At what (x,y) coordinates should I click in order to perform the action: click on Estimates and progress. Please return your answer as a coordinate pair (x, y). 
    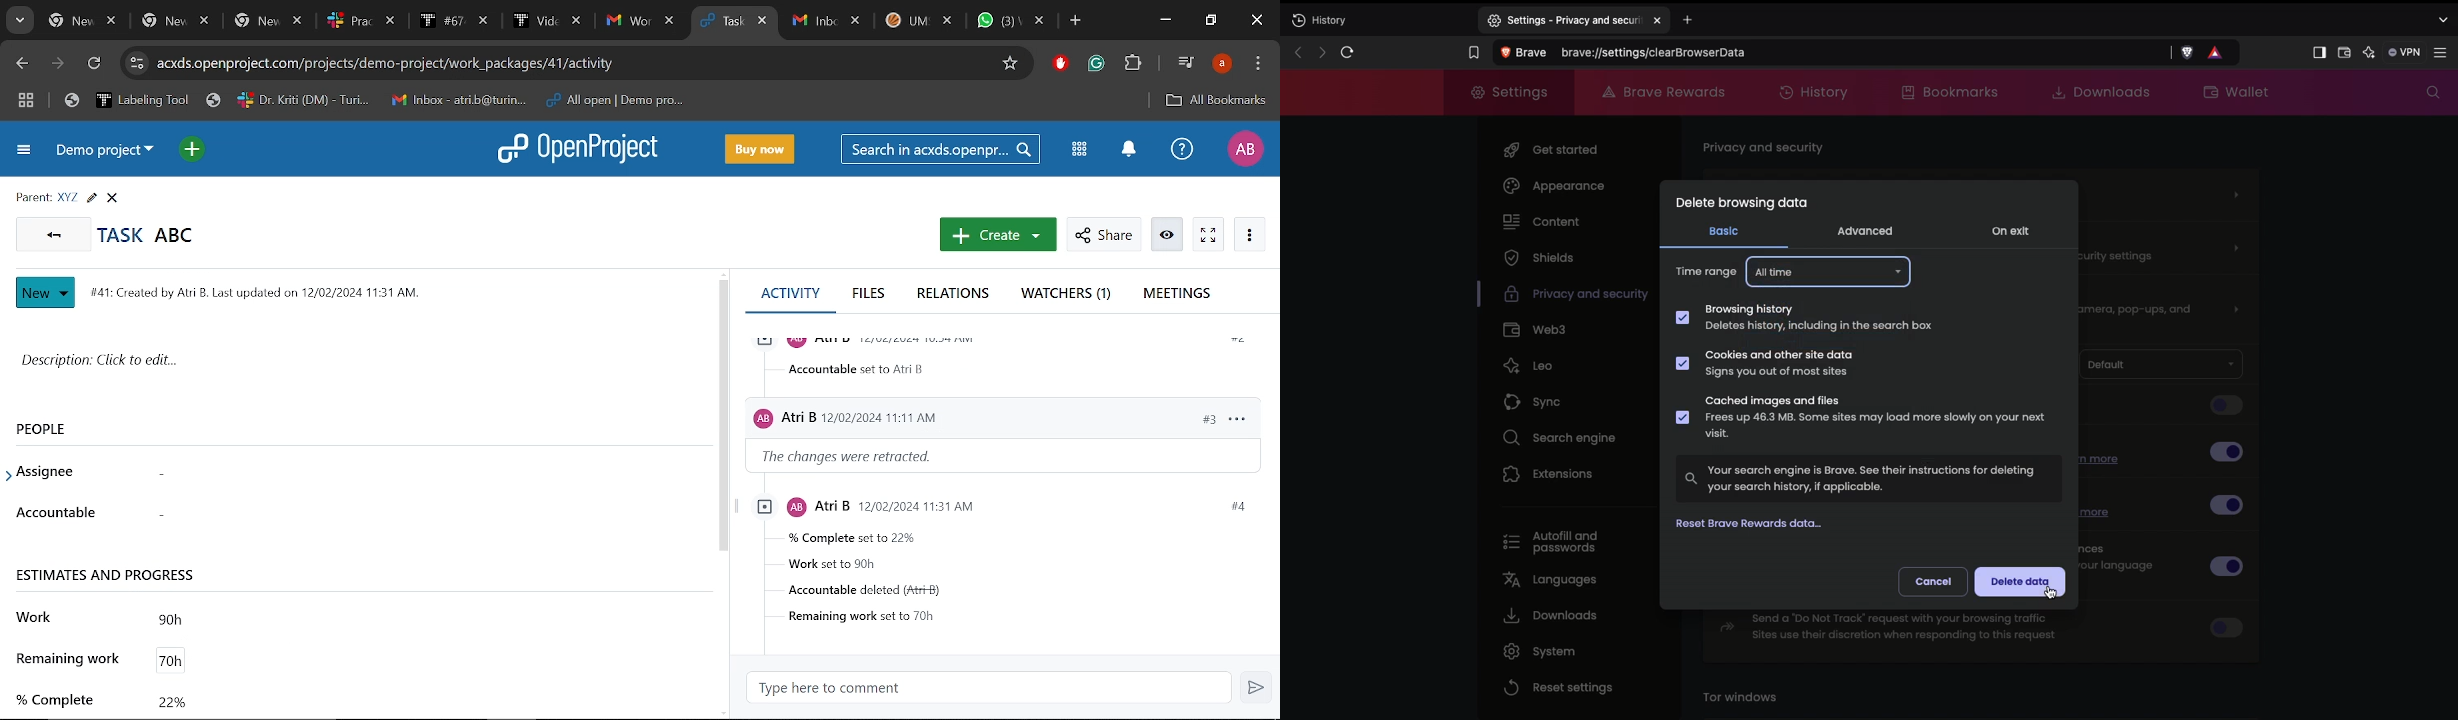
    Looking at the image, I should click on (129, 572).